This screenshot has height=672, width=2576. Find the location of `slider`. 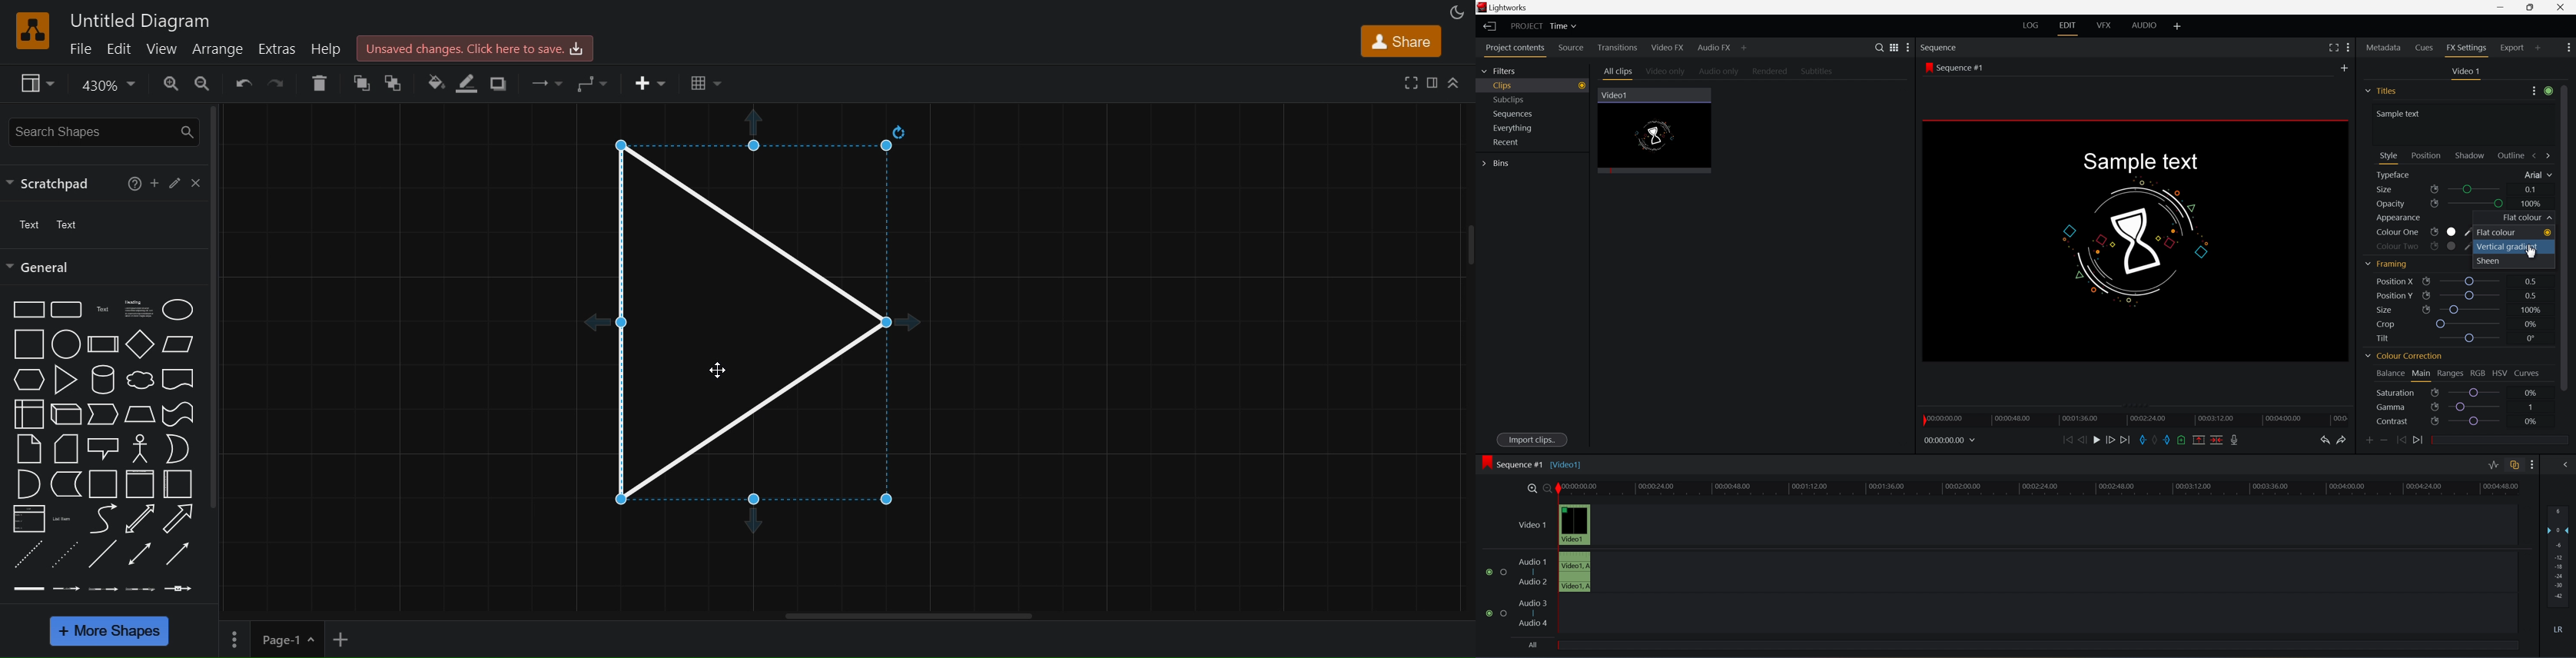

slider is located at coordinates (2479, 190).